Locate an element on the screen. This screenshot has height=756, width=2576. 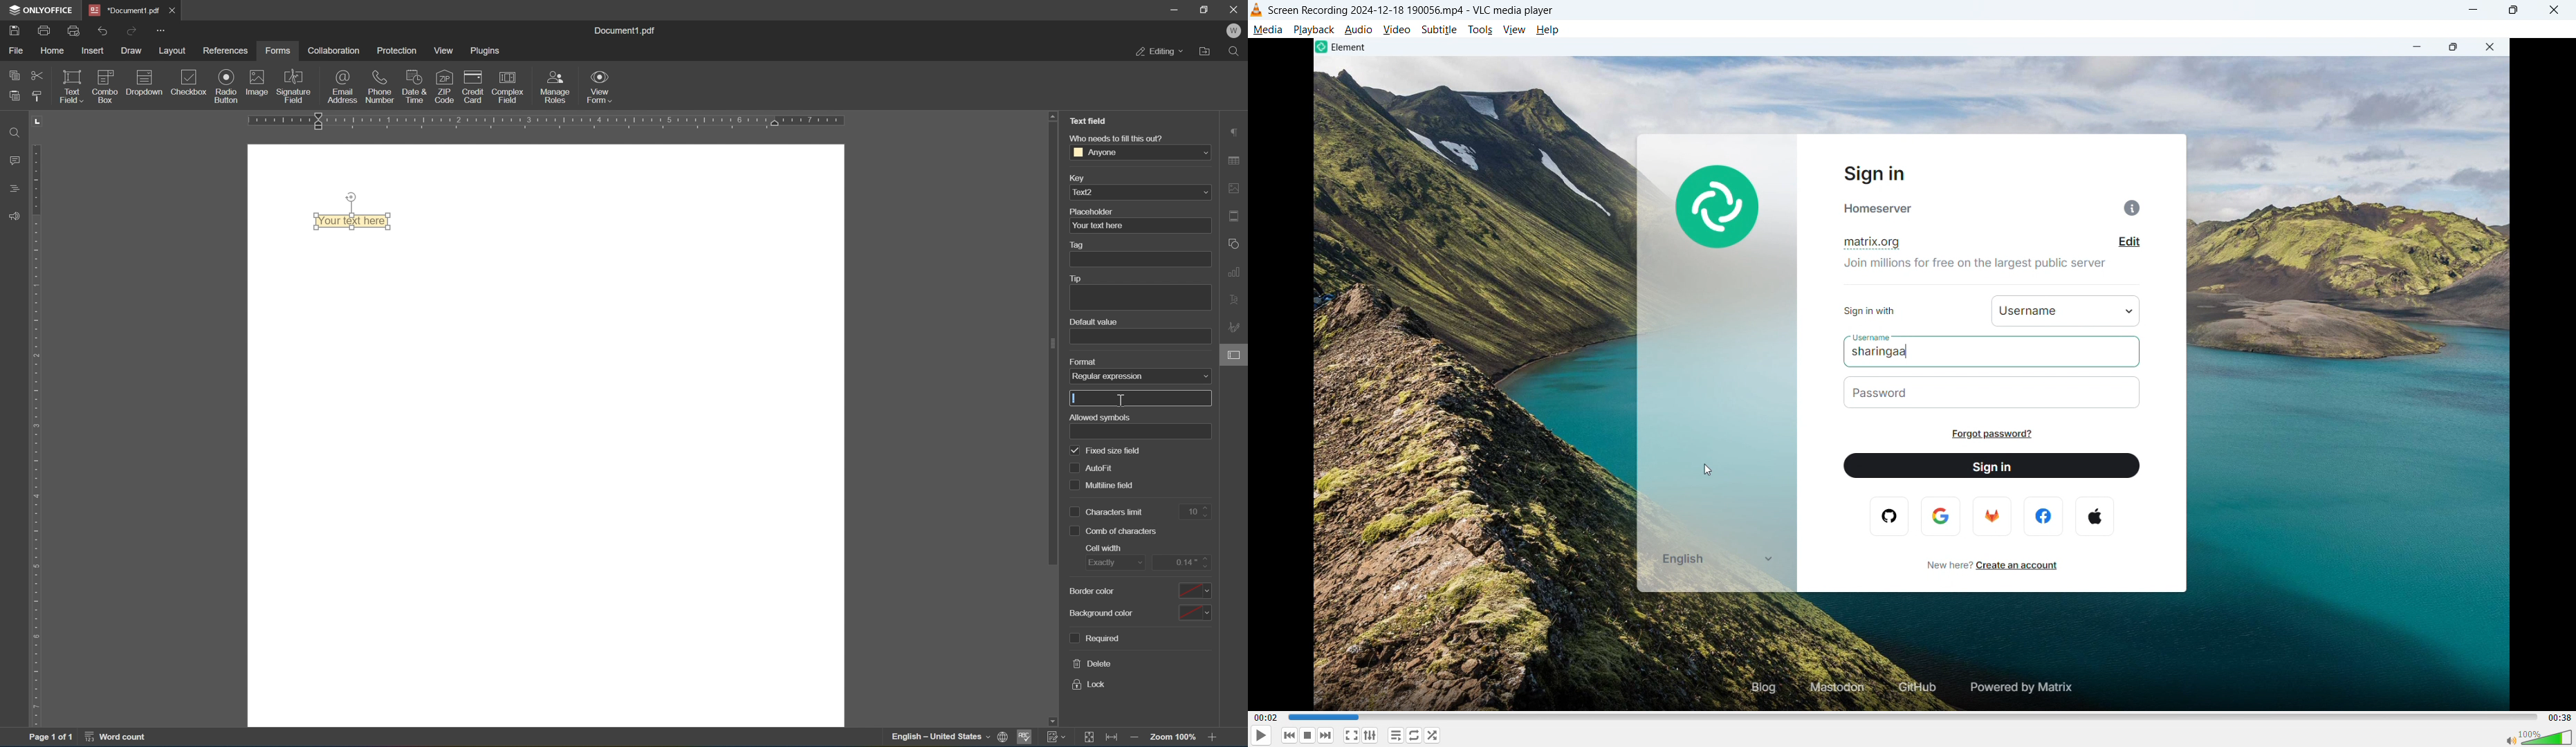
word count is located at coordinates (118, 738).